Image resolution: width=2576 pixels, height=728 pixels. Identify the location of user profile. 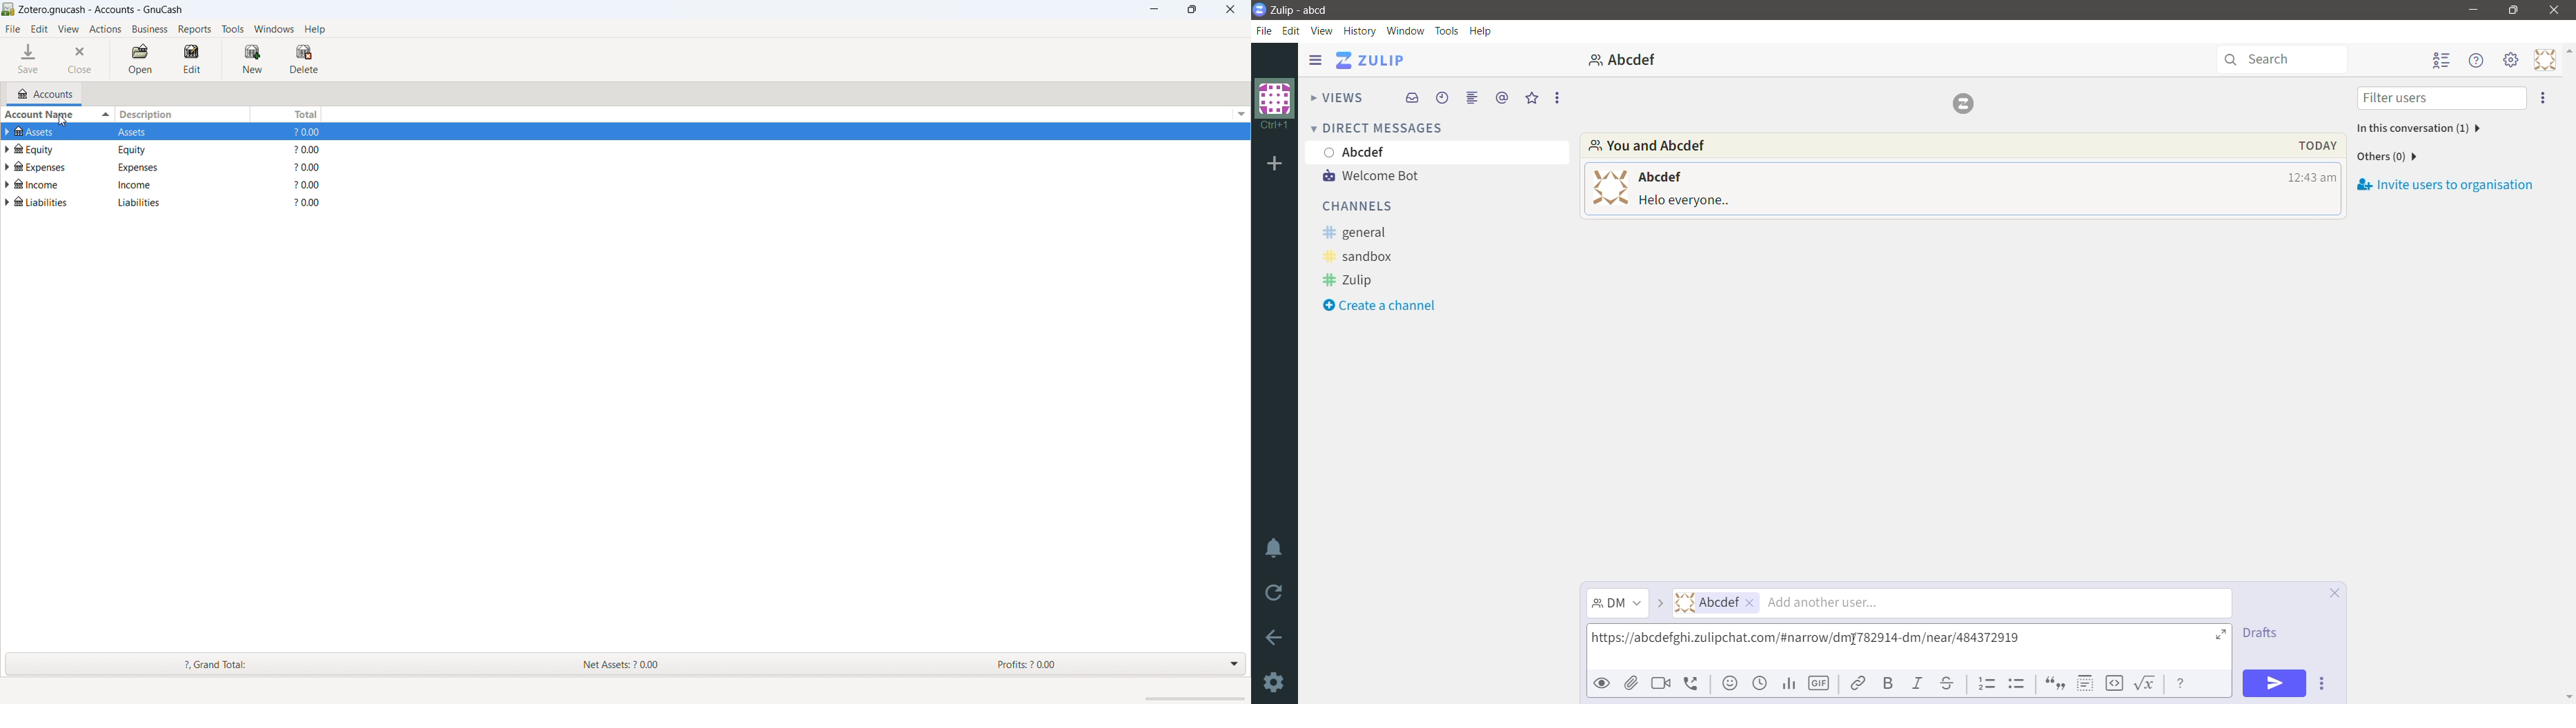
(1608, 186).